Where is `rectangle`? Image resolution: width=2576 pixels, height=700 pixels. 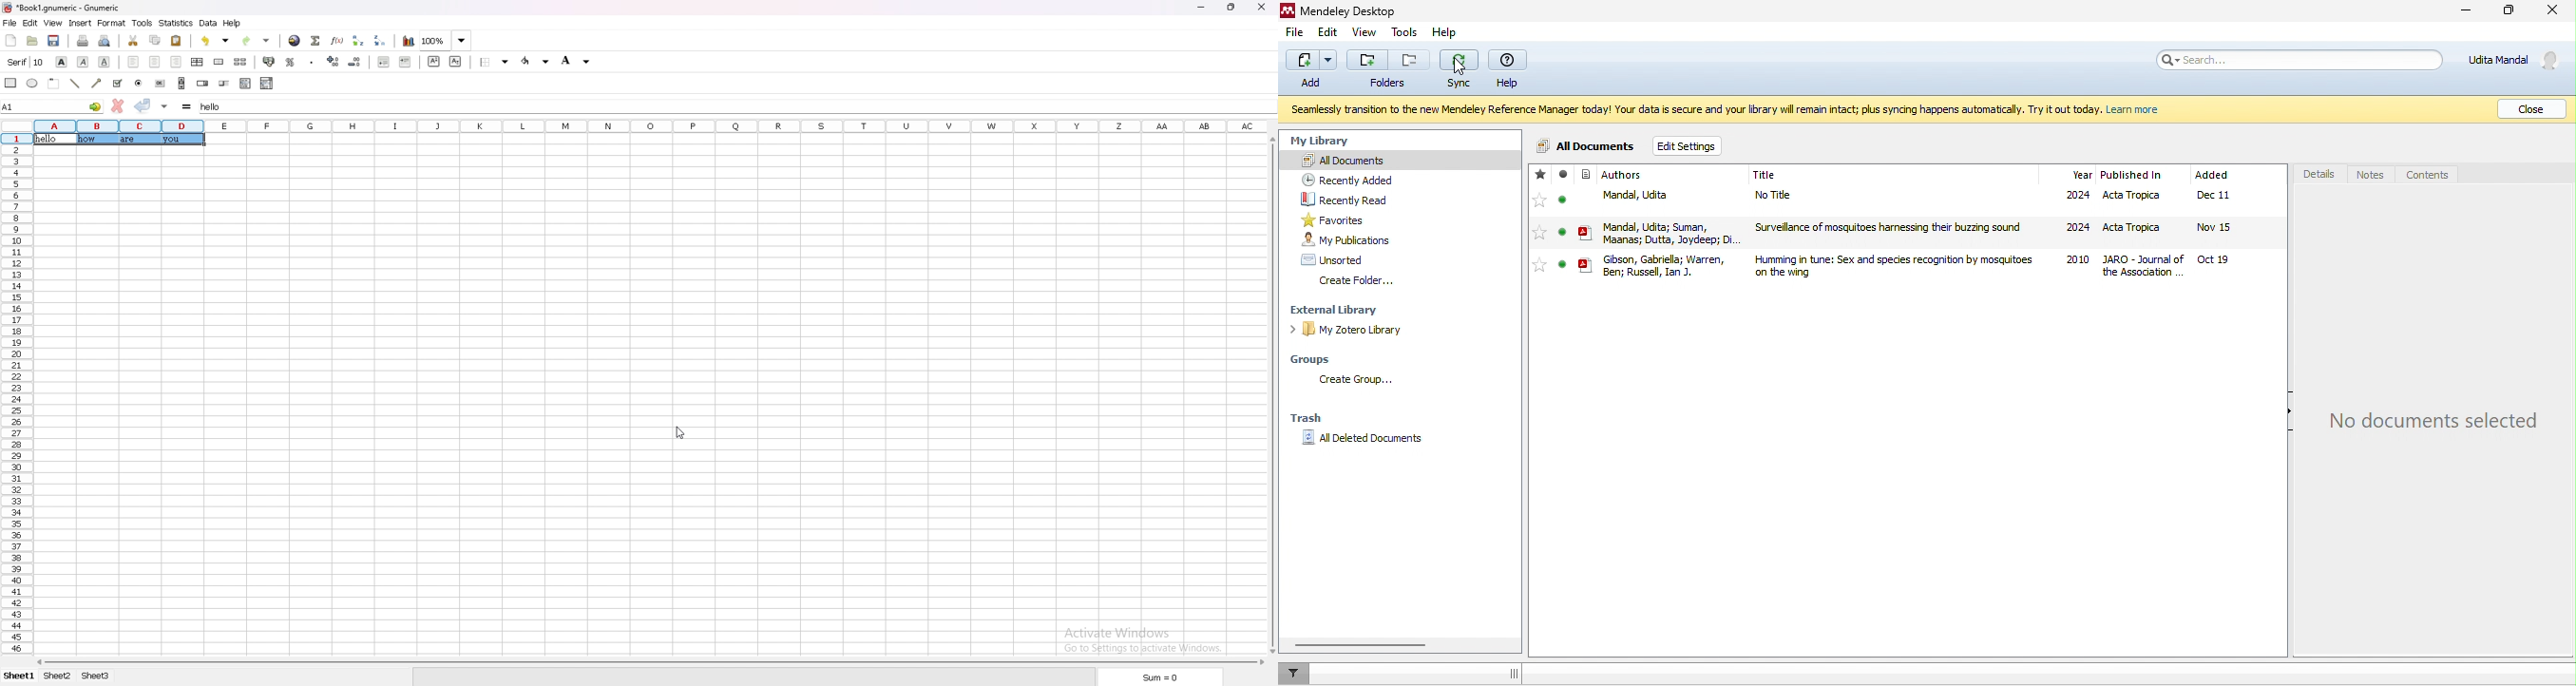 rectangle is located at coordinates (10, 83).